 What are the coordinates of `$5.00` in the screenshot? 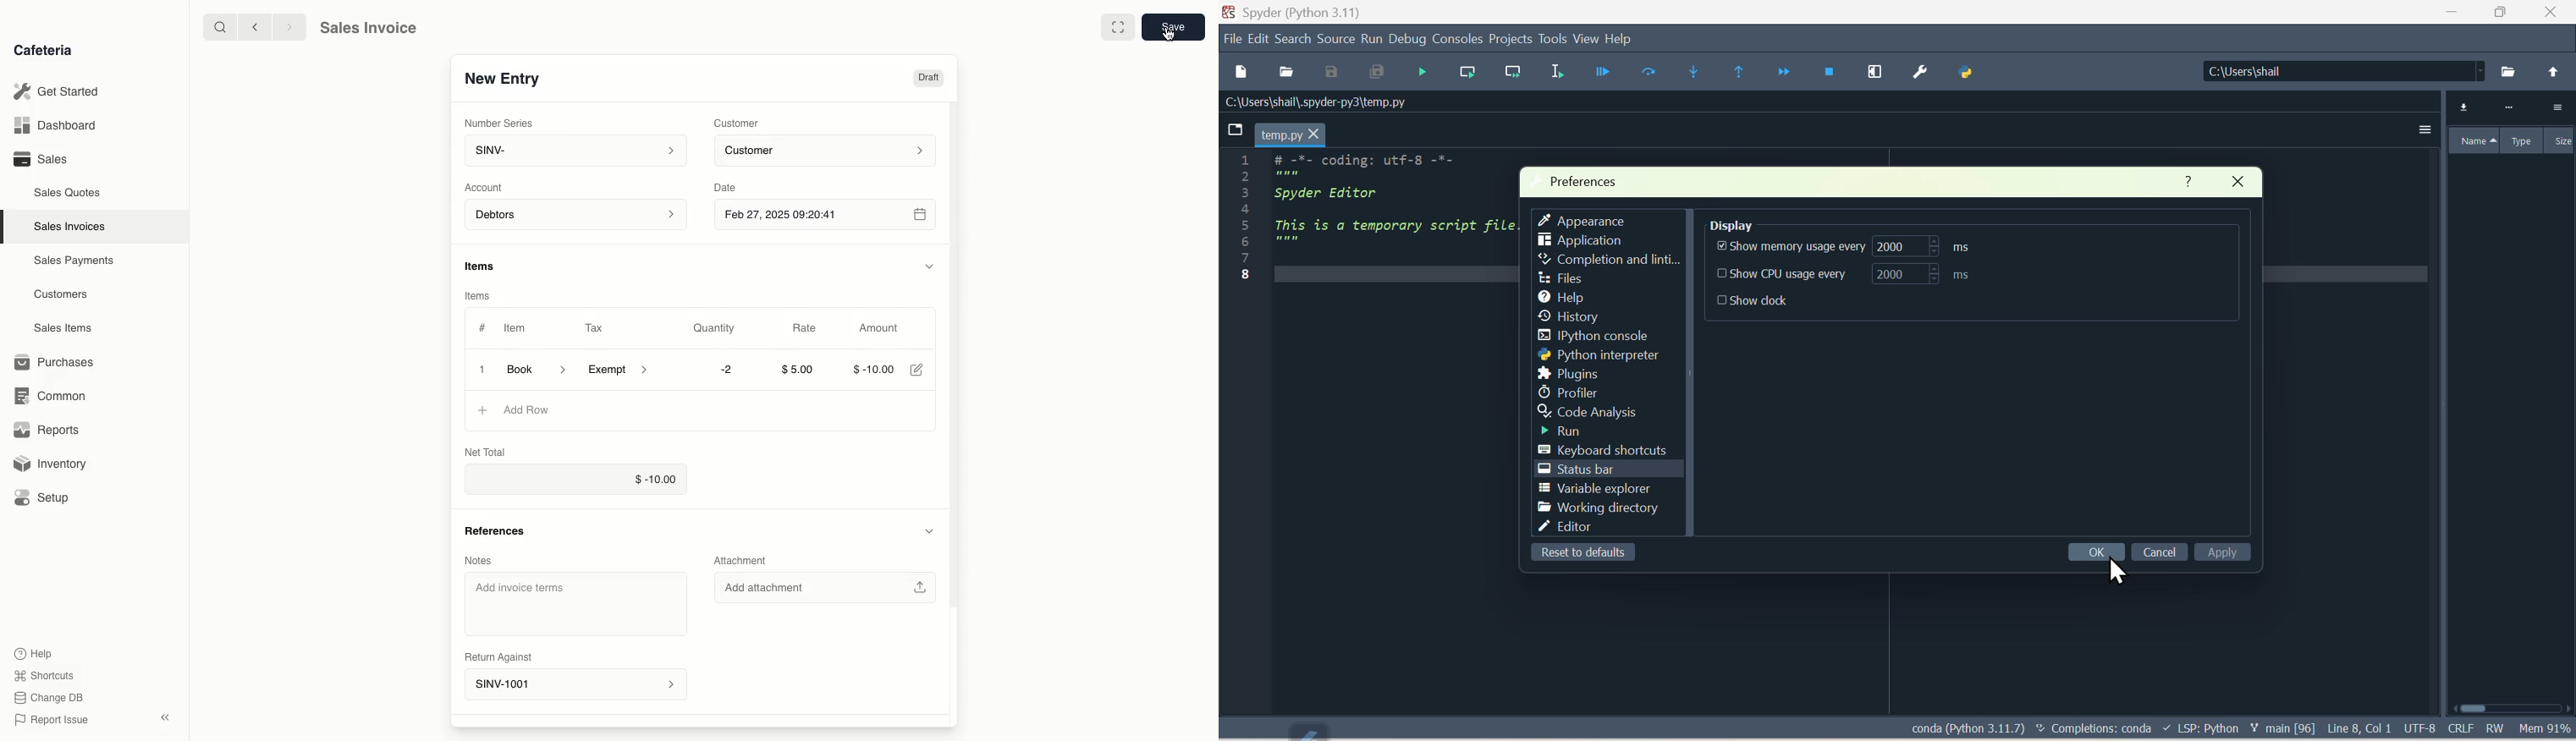 It's located at (803, 369).